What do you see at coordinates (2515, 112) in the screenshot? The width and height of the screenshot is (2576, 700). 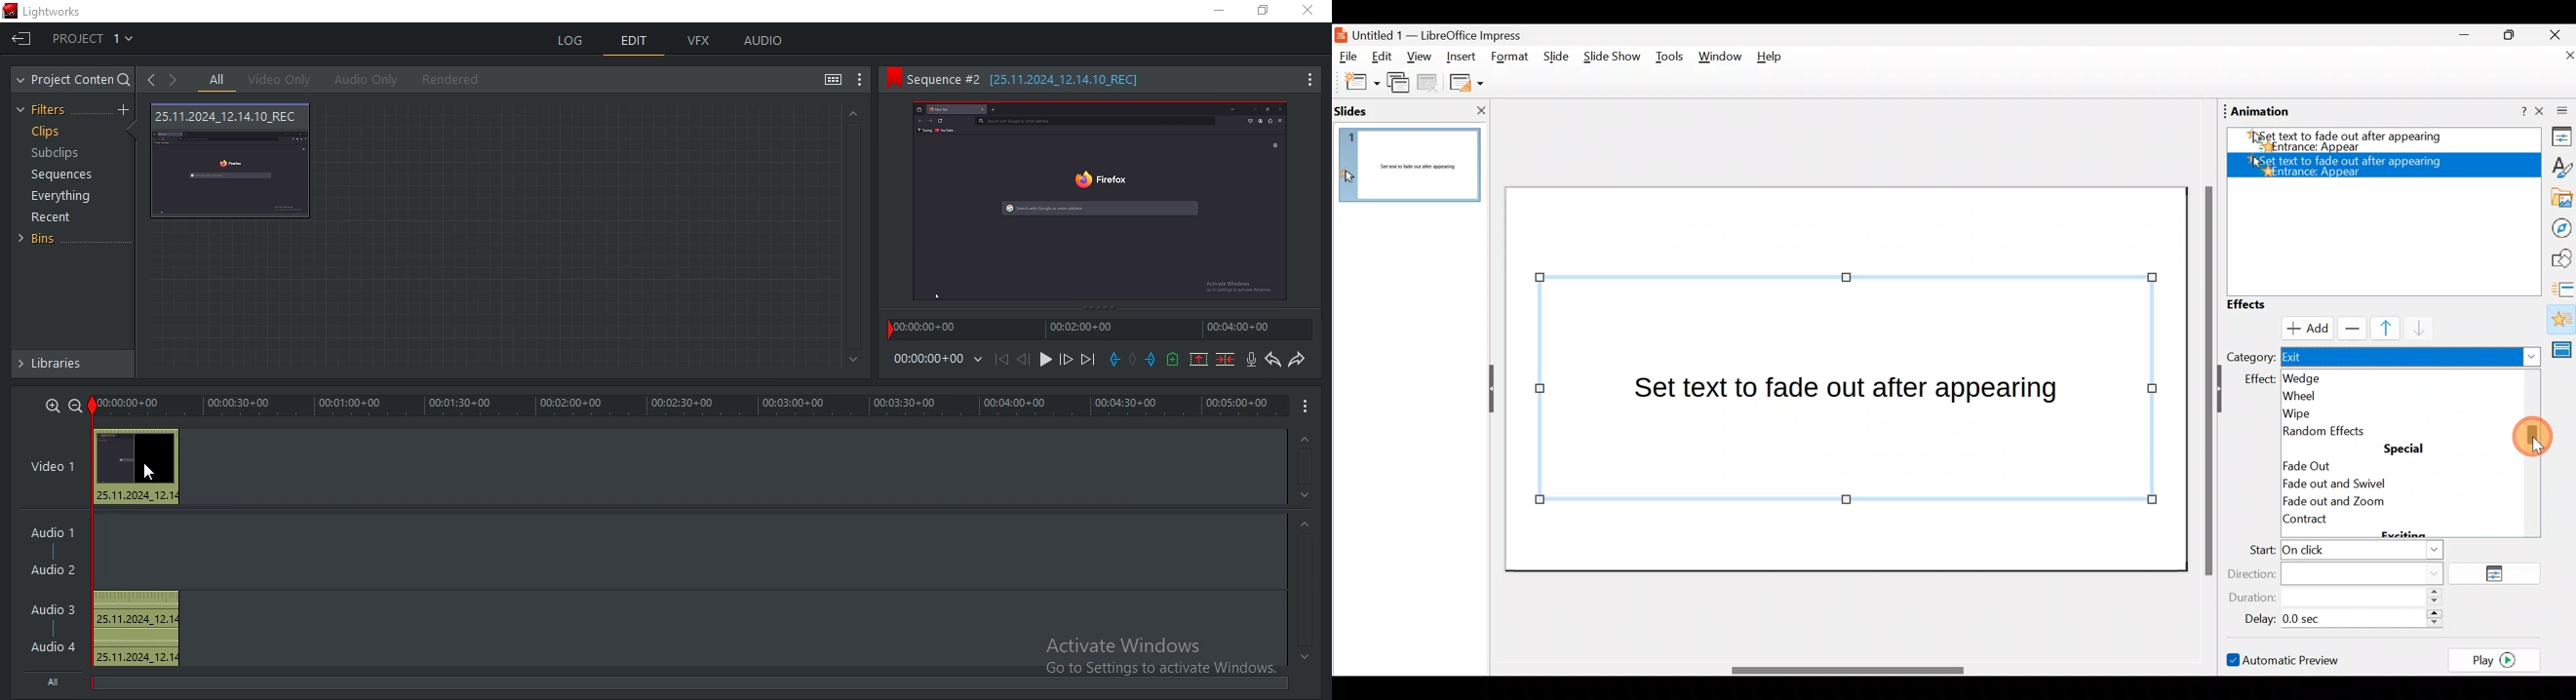 I see `Help` at bounding box center [2515, 112].